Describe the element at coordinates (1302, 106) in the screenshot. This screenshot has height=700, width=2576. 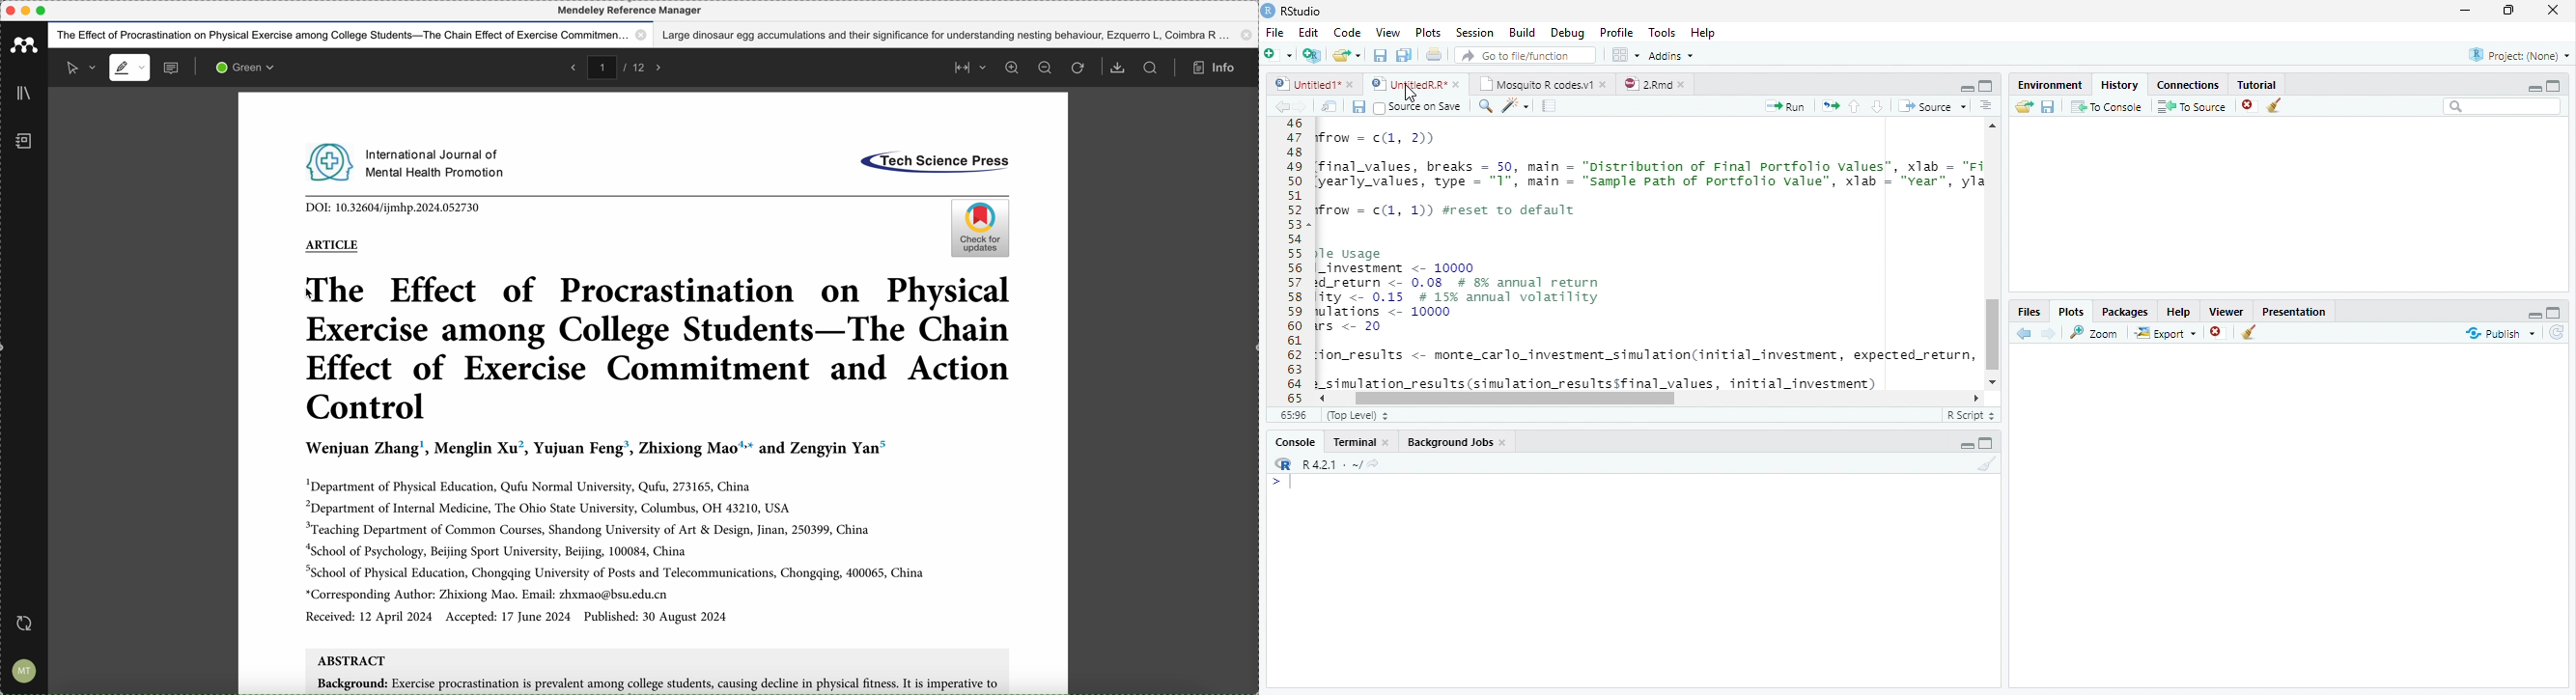
I see `next source location` at that location.